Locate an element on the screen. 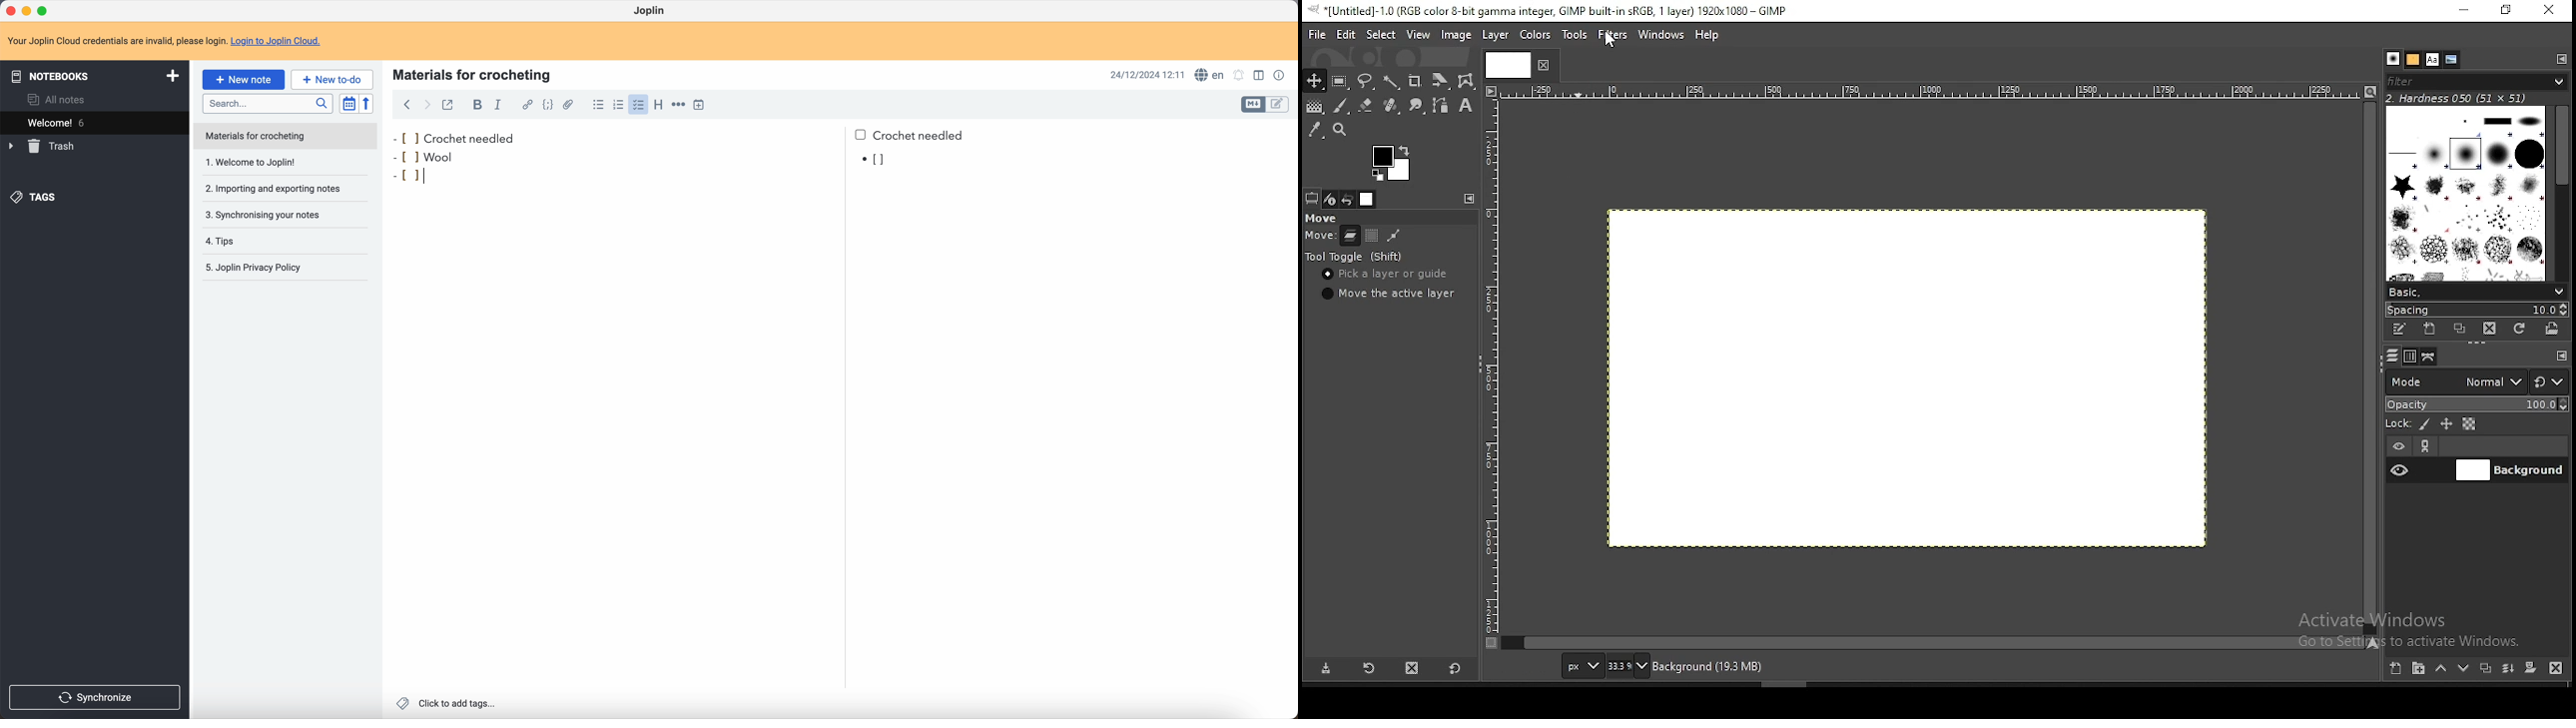  notebooks is located at coordinates (93, 75).